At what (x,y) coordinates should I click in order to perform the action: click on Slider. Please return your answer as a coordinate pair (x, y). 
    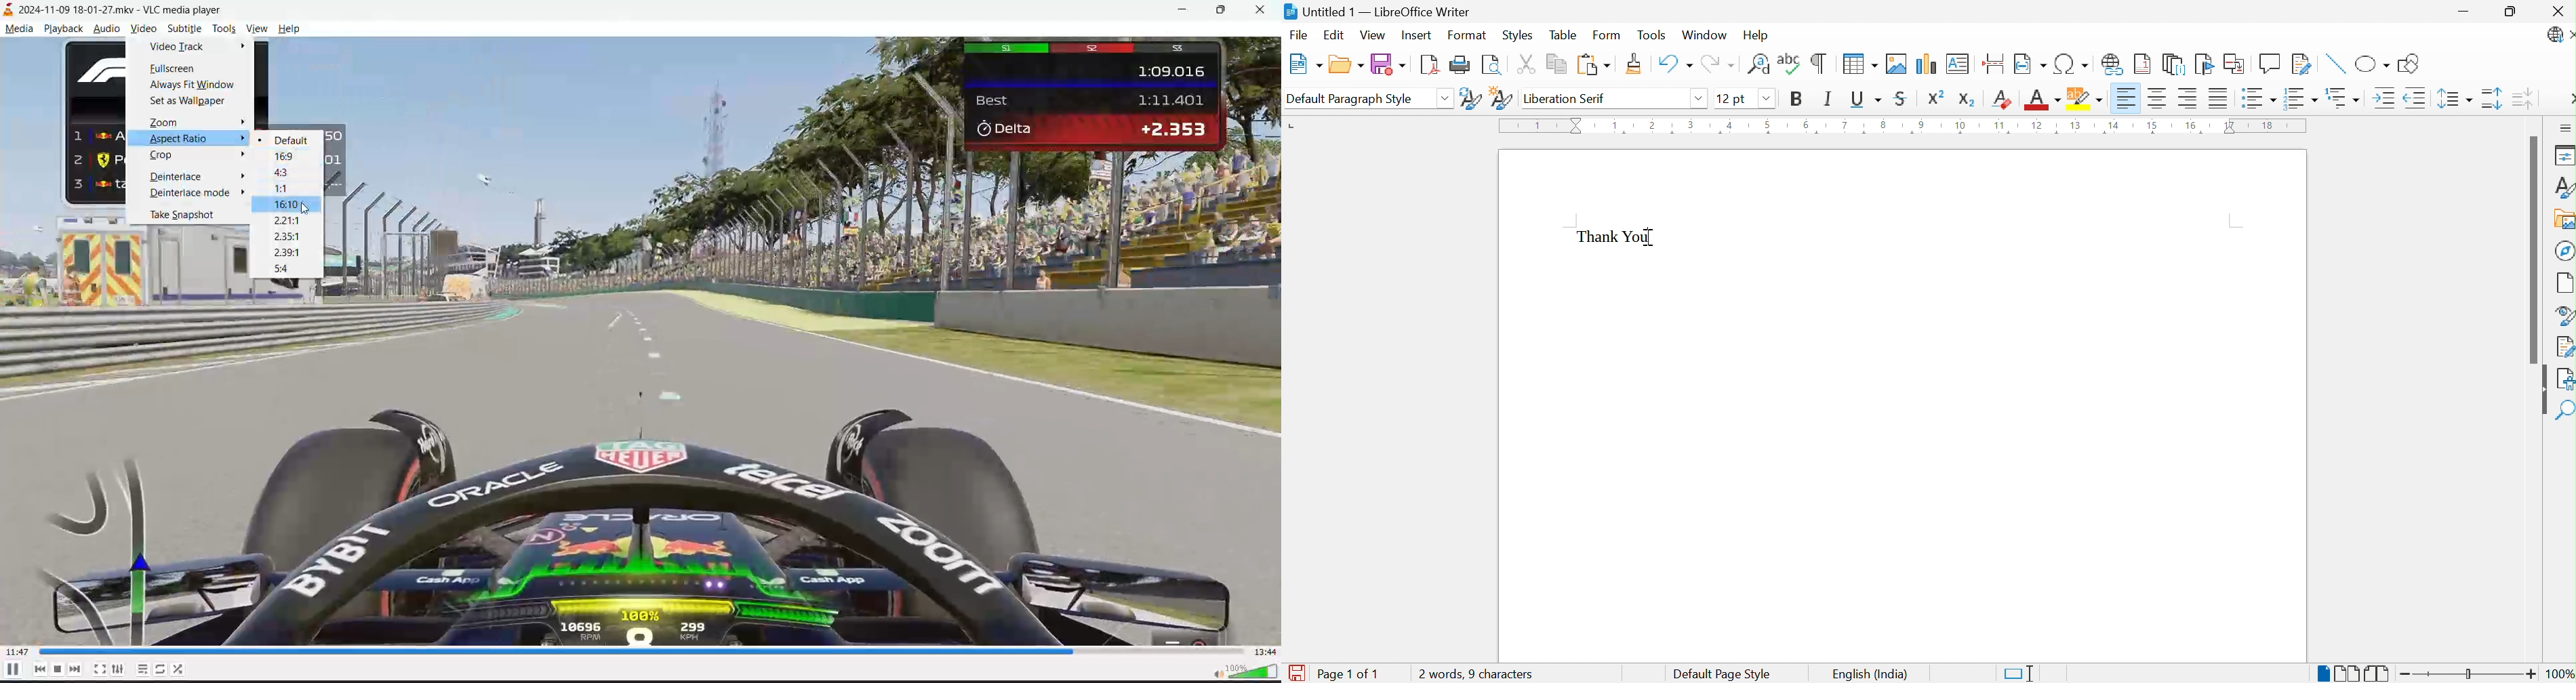
    Looking at the image, I should click on (2468, 674).